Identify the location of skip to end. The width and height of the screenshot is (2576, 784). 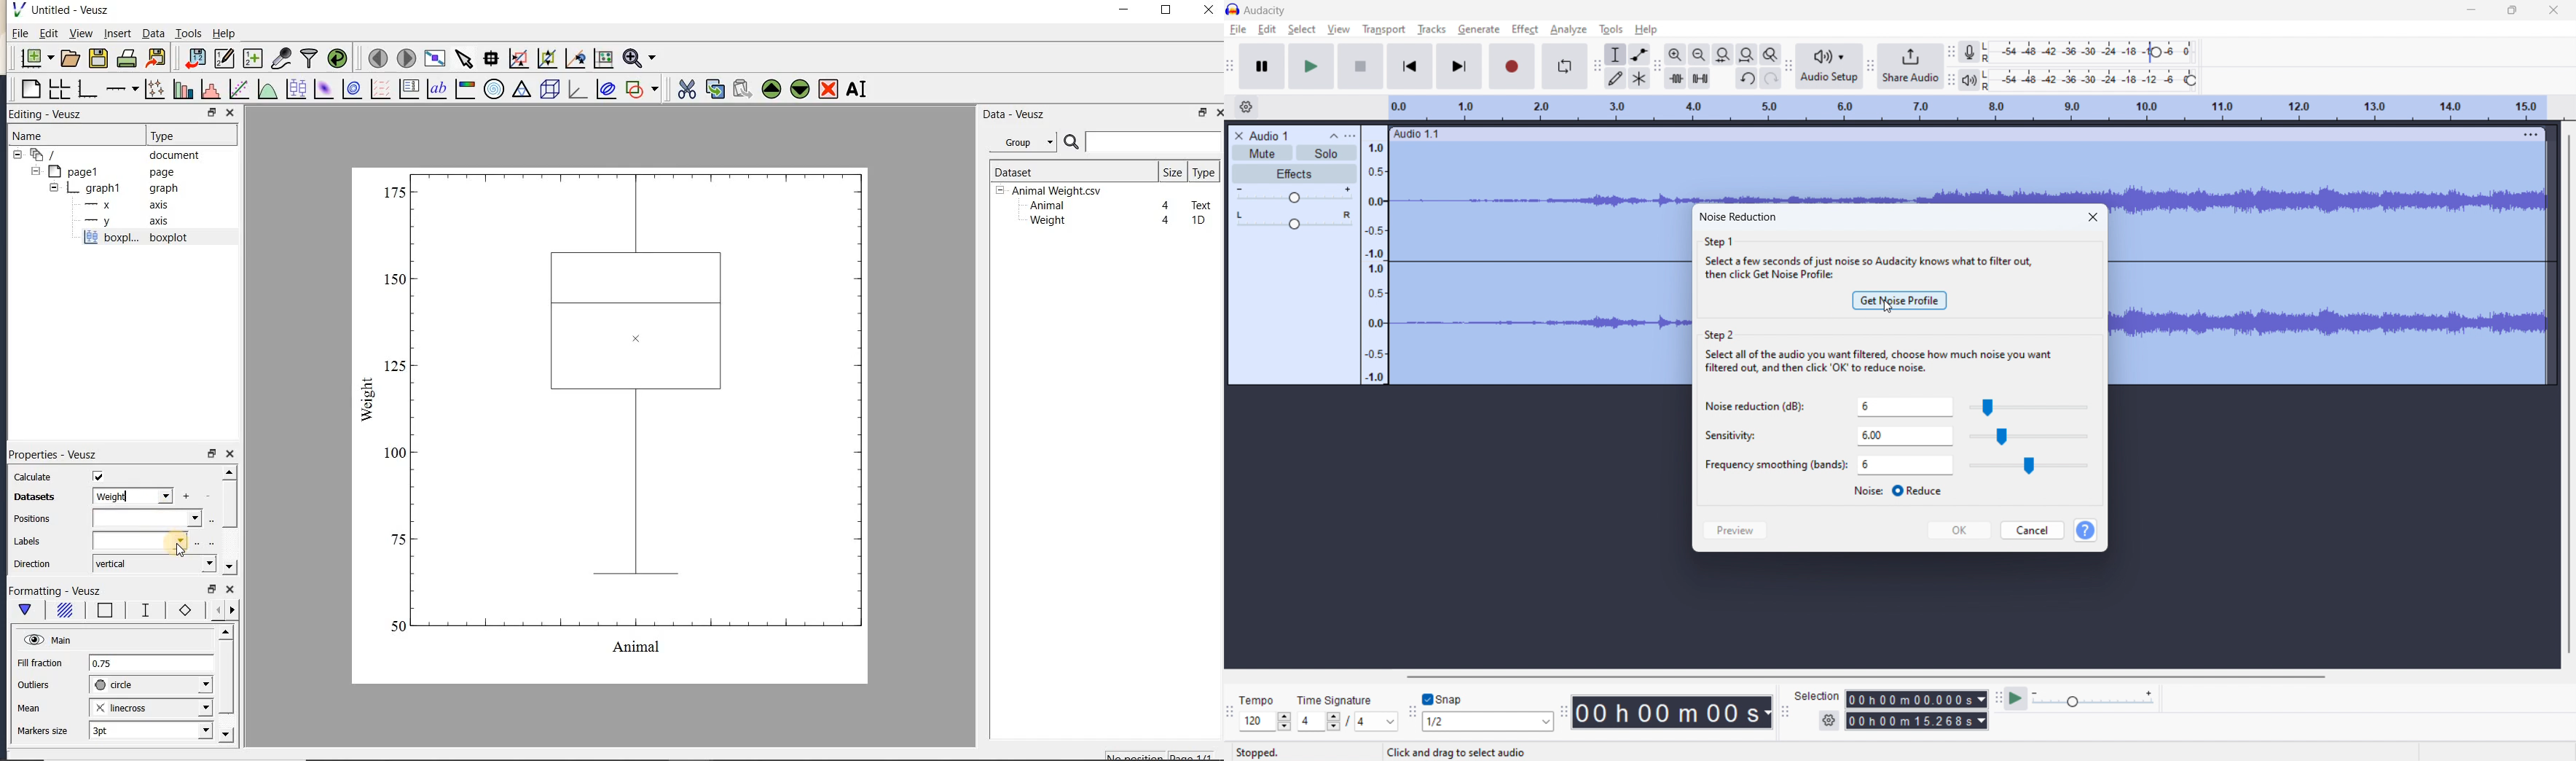
(1459, 66).